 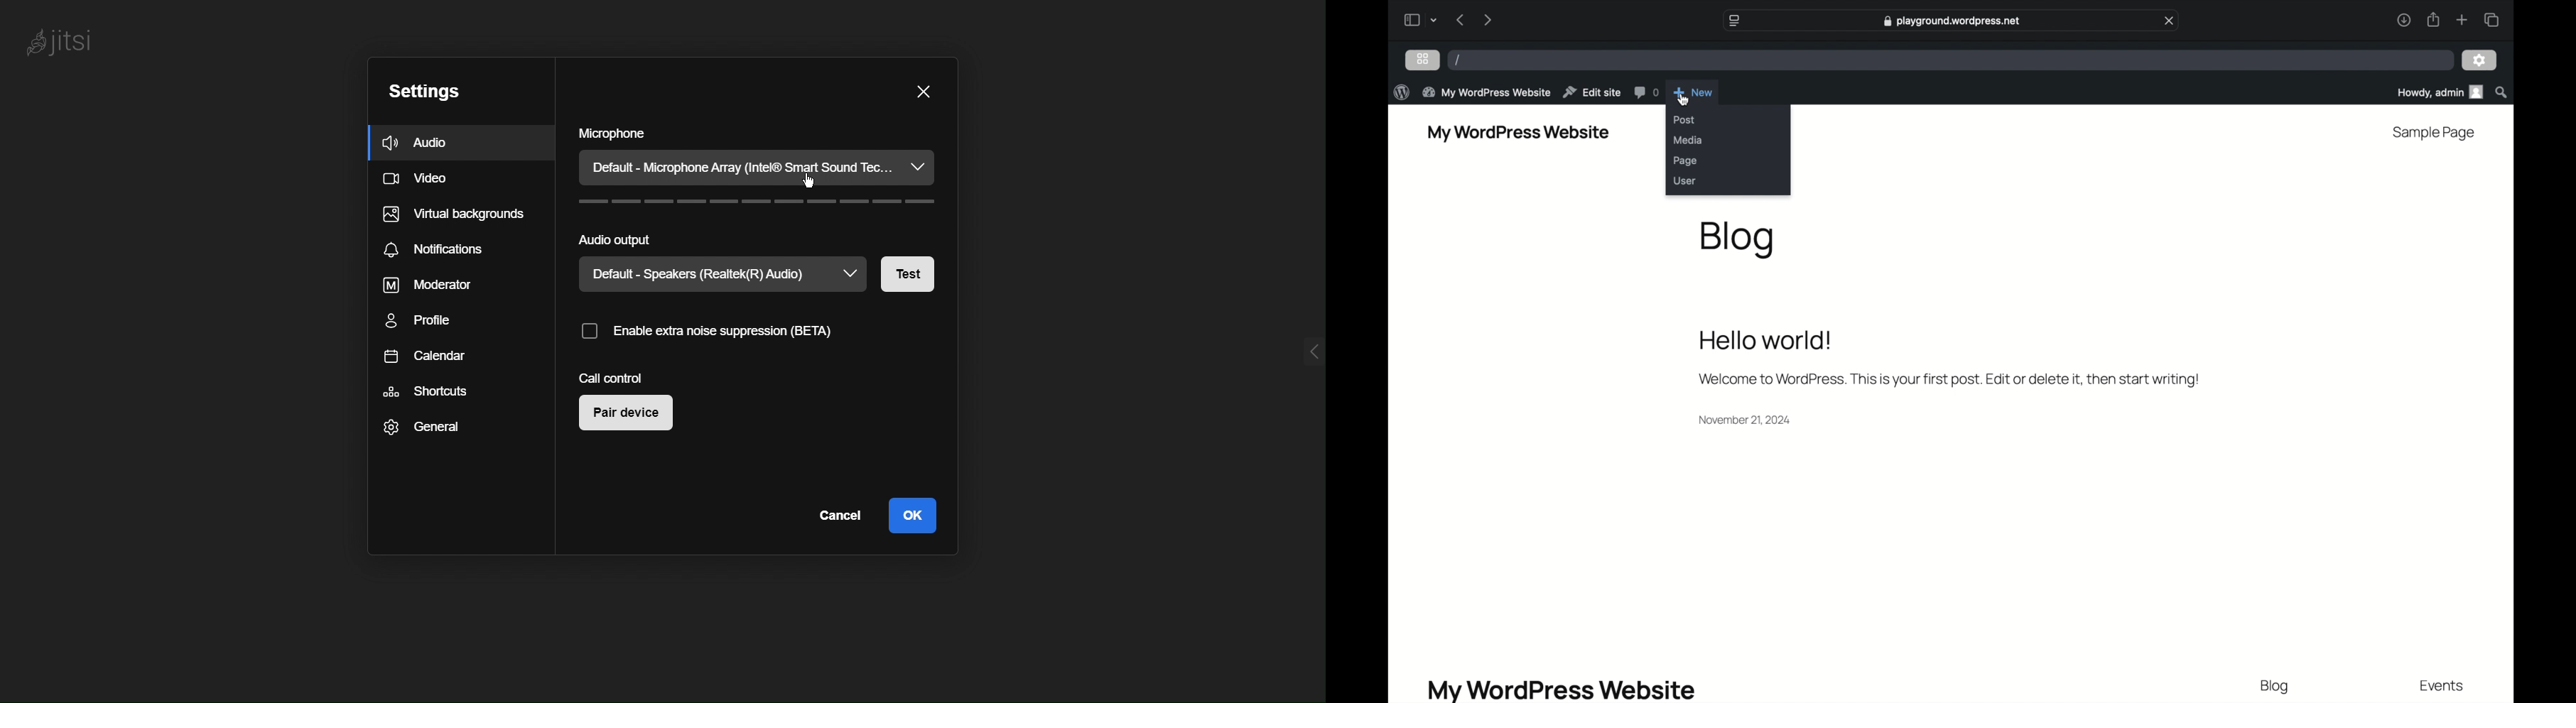 What do you see at coordinates (2434, 20) in the screenshot?
I see `share` at bounding box center [2434, 20].